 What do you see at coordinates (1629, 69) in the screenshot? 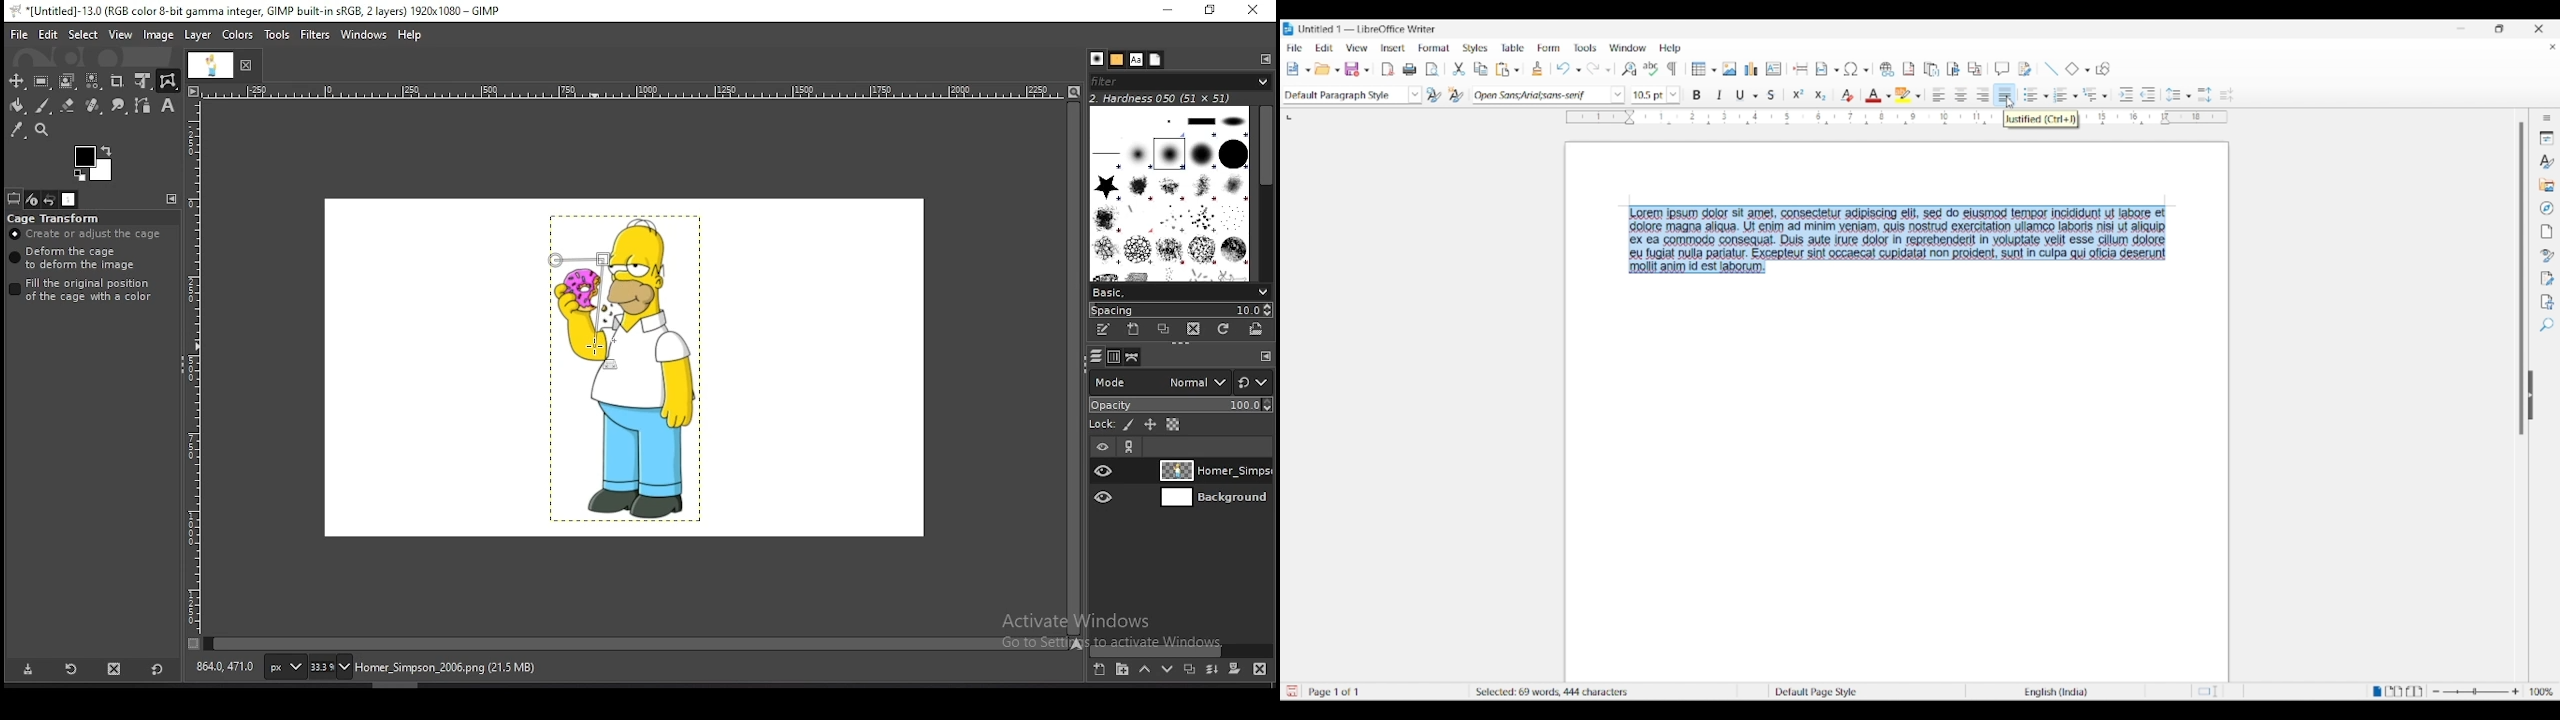
I see `Find and replace` at bounding box center [1629, 69].